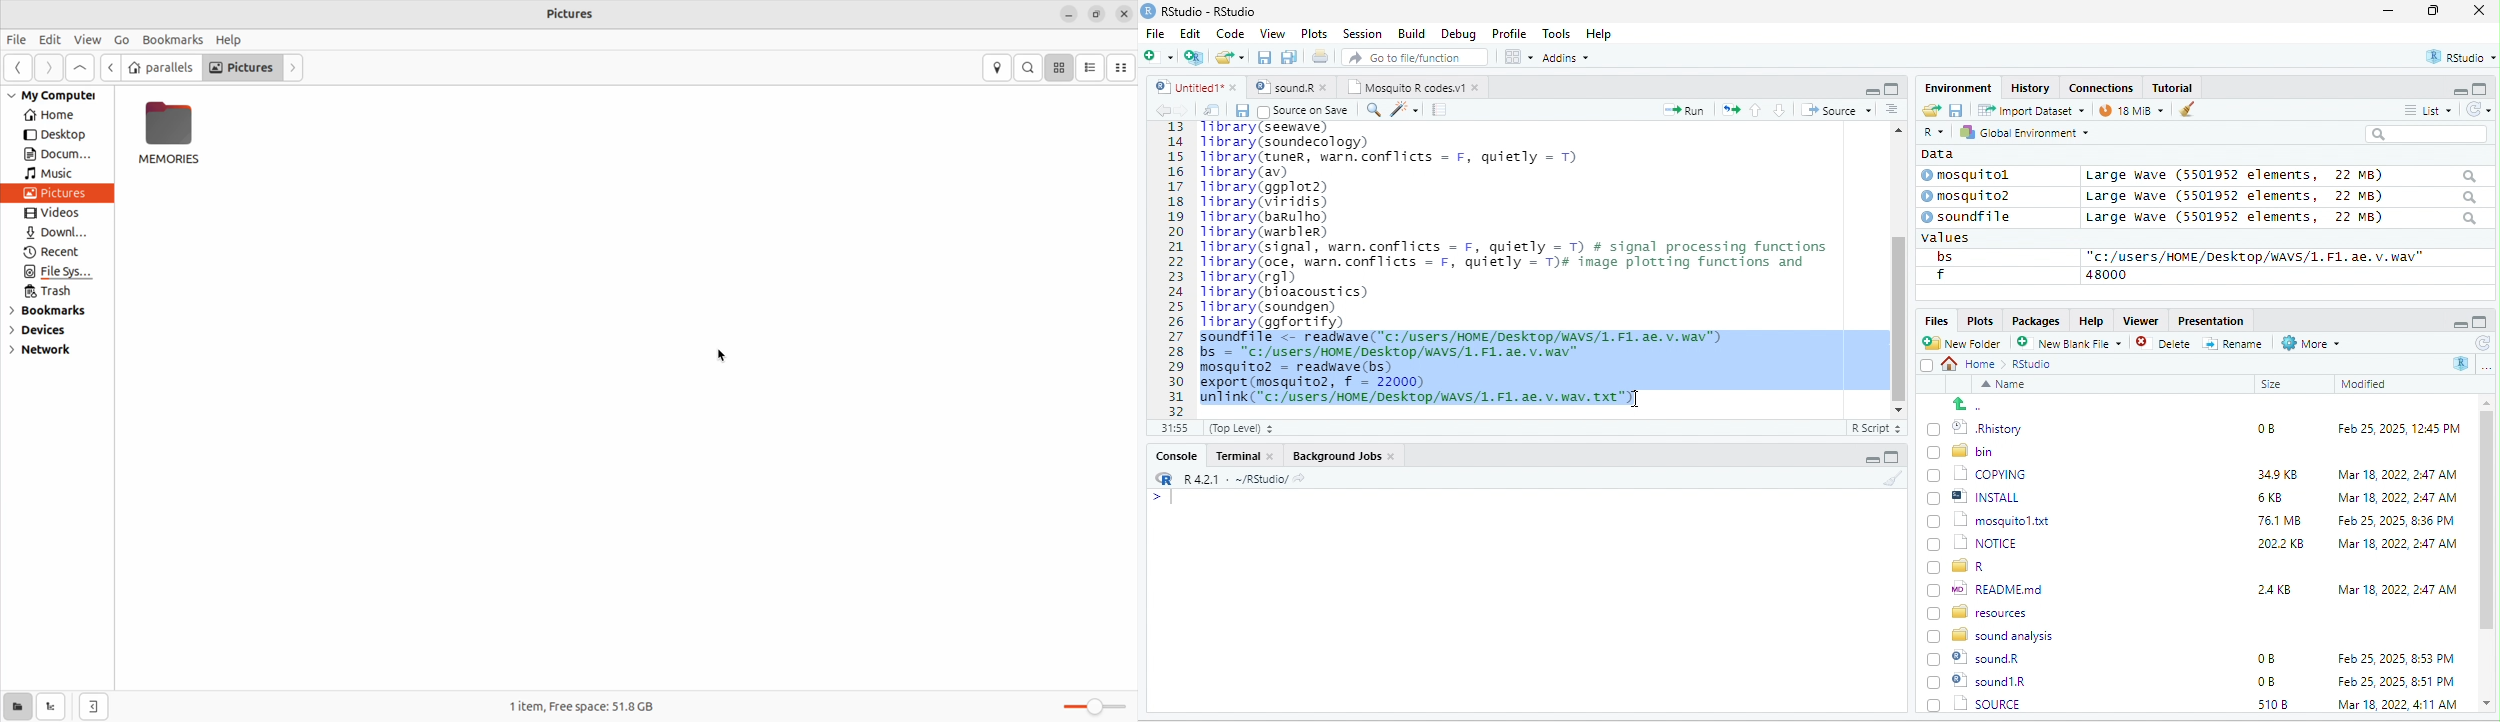 The height and width of the screenshot is (728, 2520). Describe the element at coordinates (1877, 428) in the screenshot. I see `R Script 5` at that location.